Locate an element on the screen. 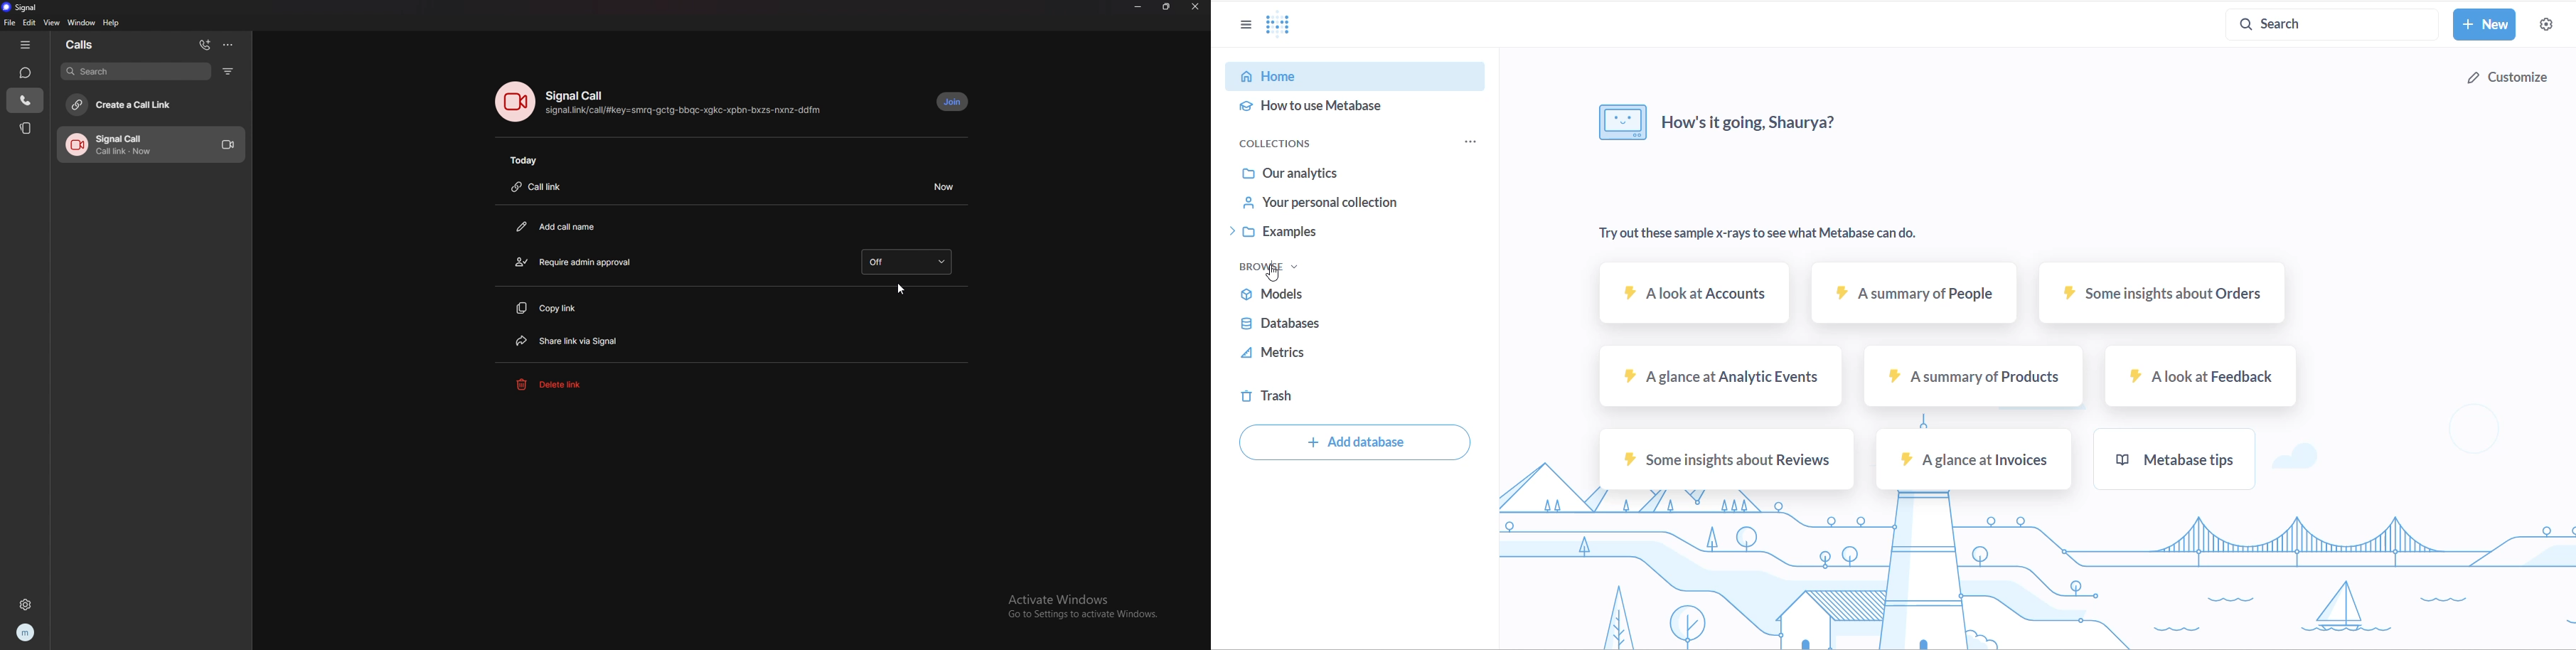 The width and height of the screenshot is (2576, 672). search is located at coordinates (137, 71).